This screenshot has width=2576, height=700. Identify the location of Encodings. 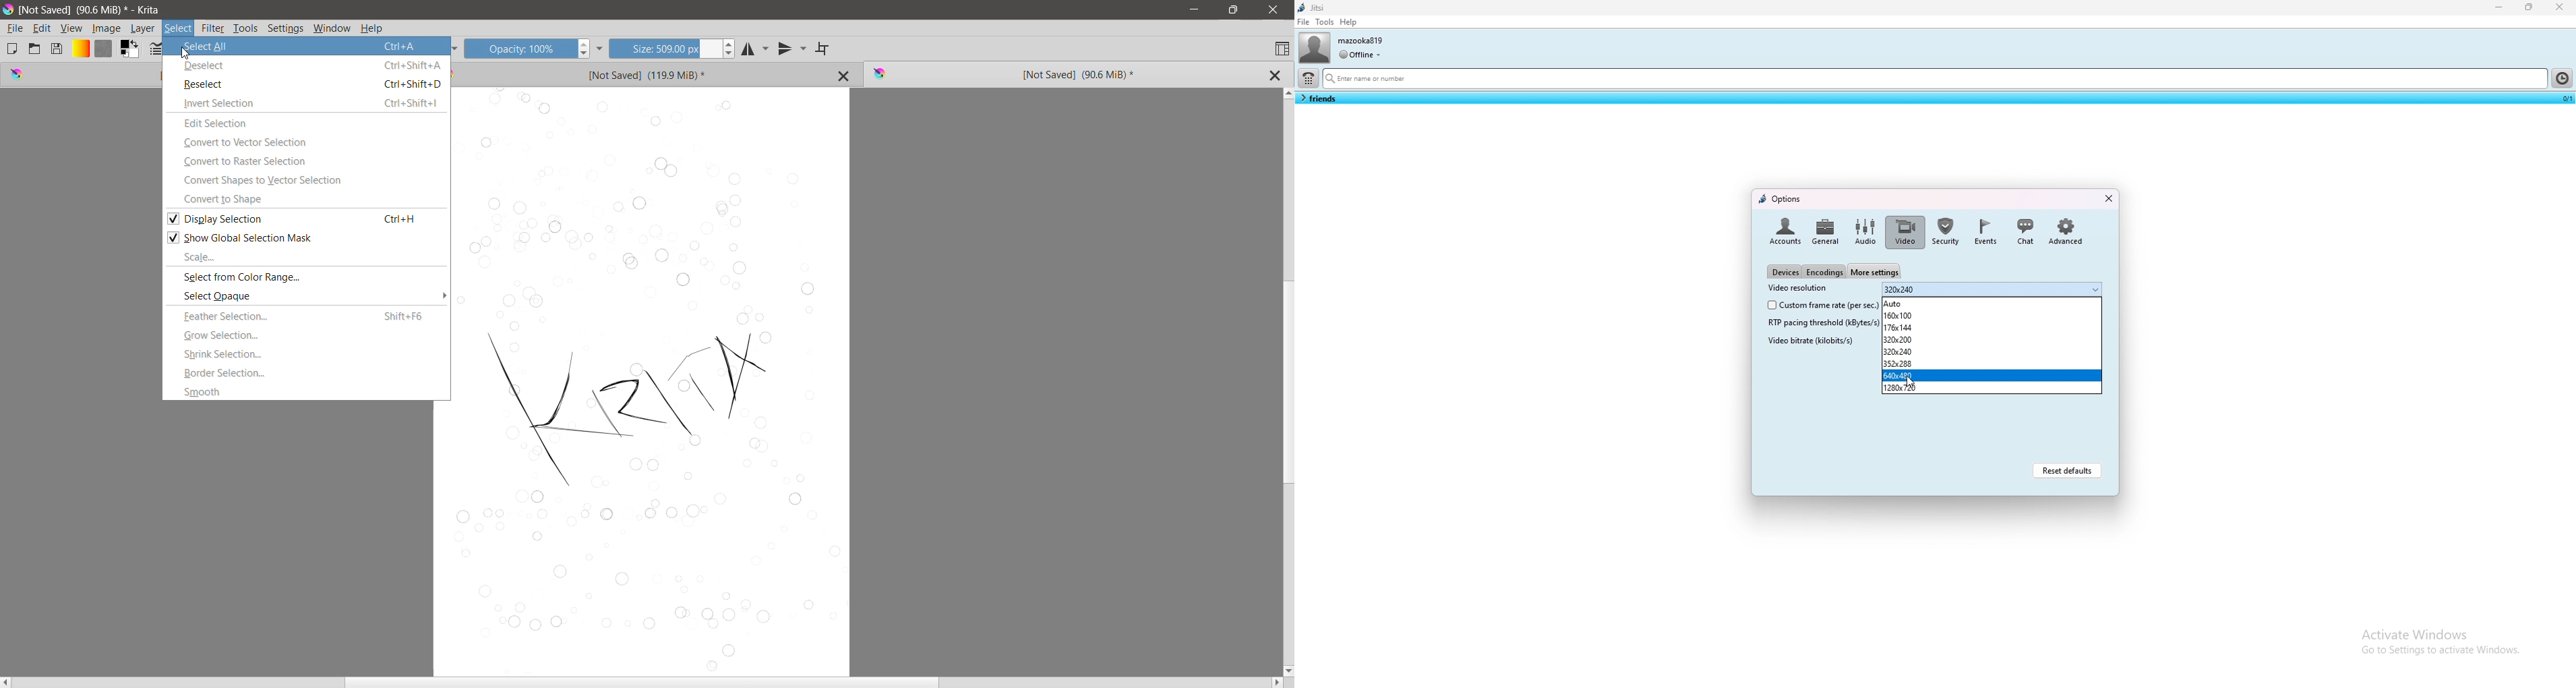
(1824, 273).